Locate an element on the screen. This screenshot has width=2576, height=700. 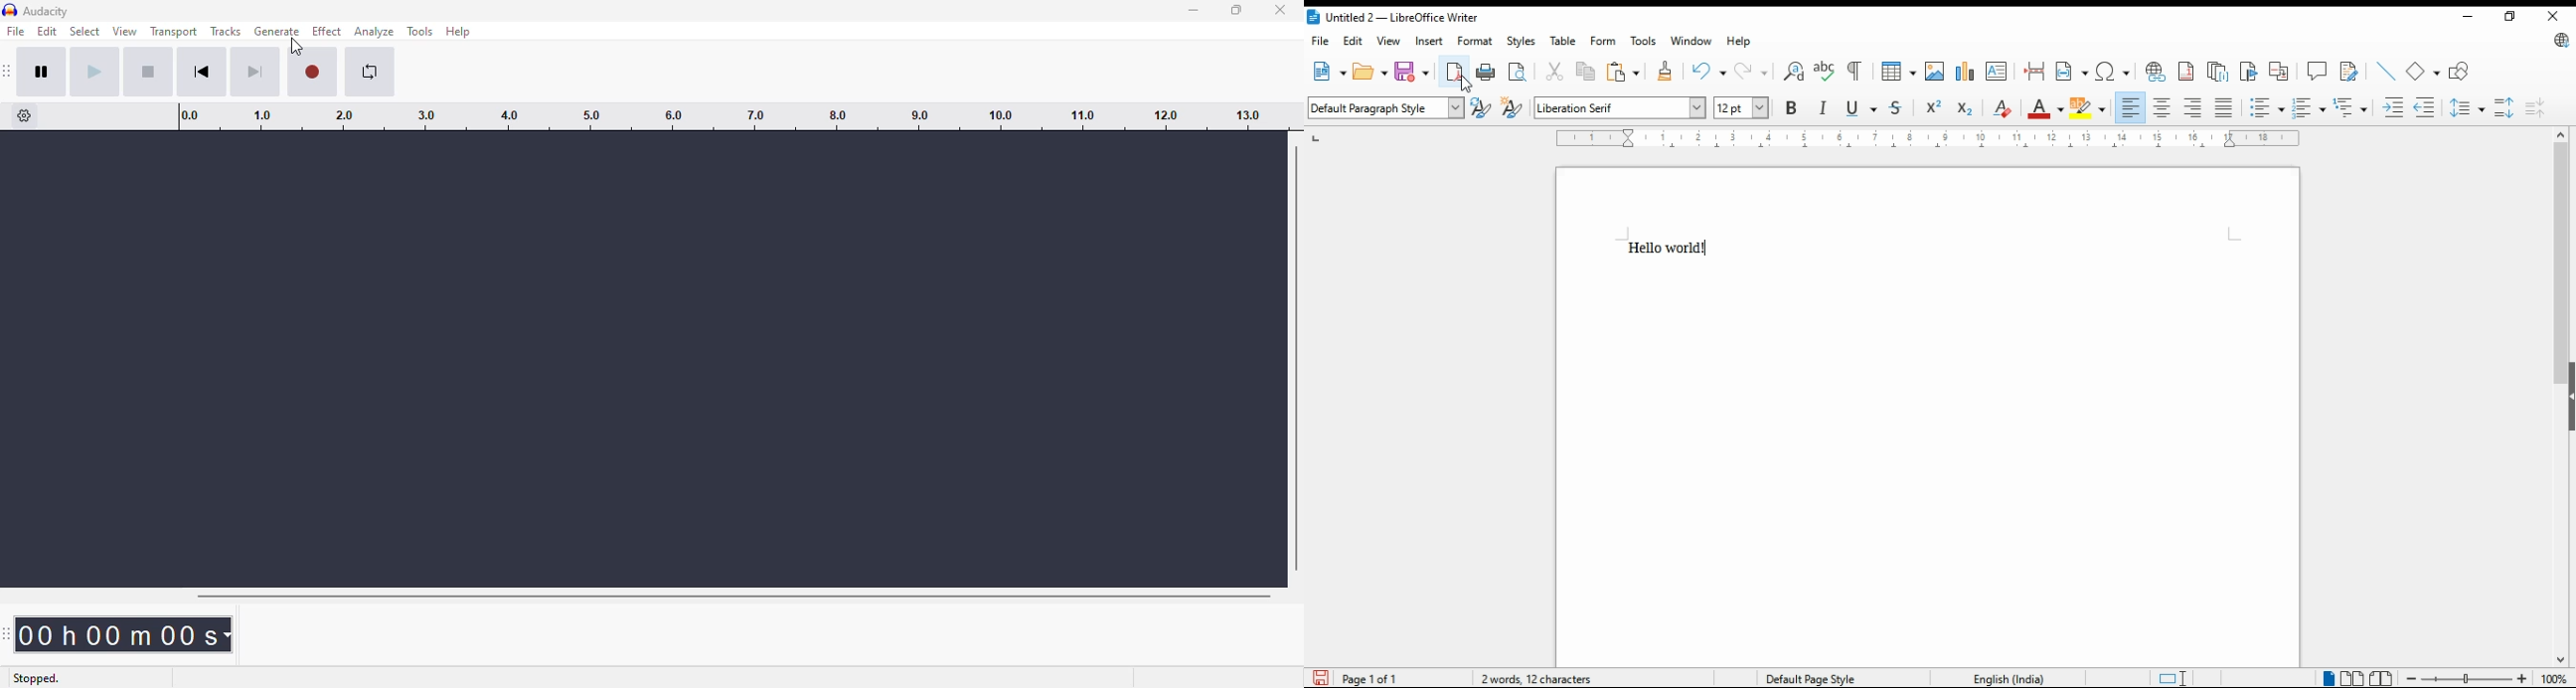
clone formatting is located at coordinates (1667, 72).